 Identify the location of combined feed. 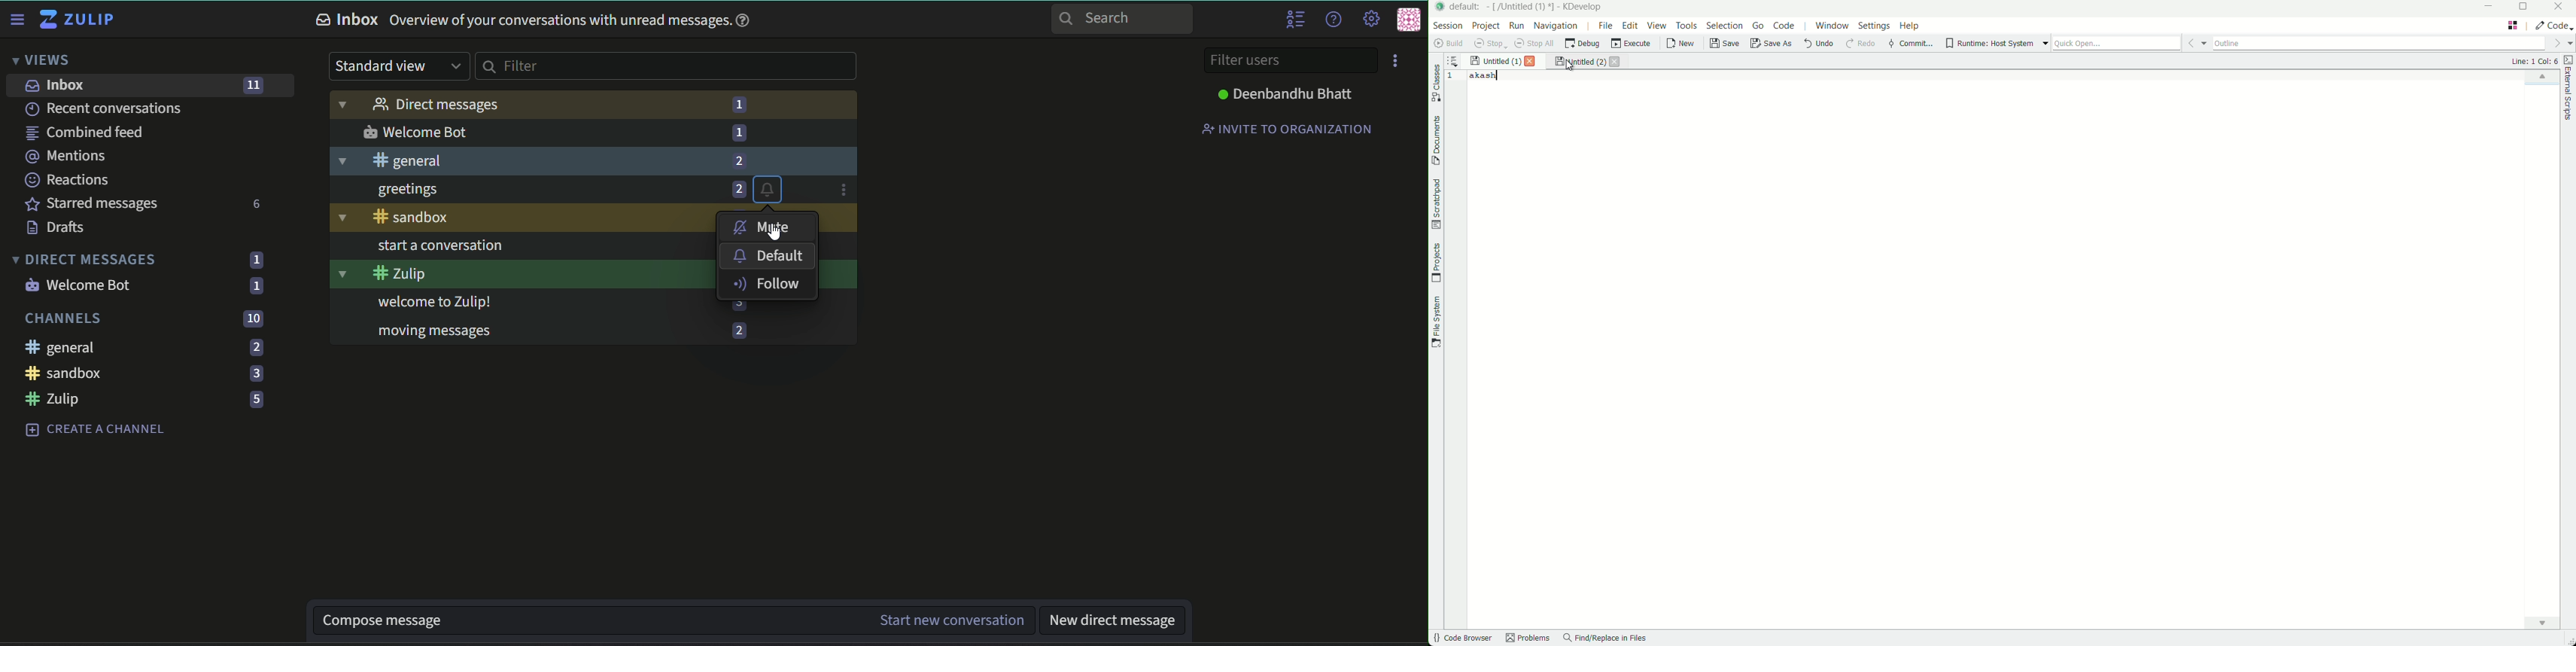
(85, 133).